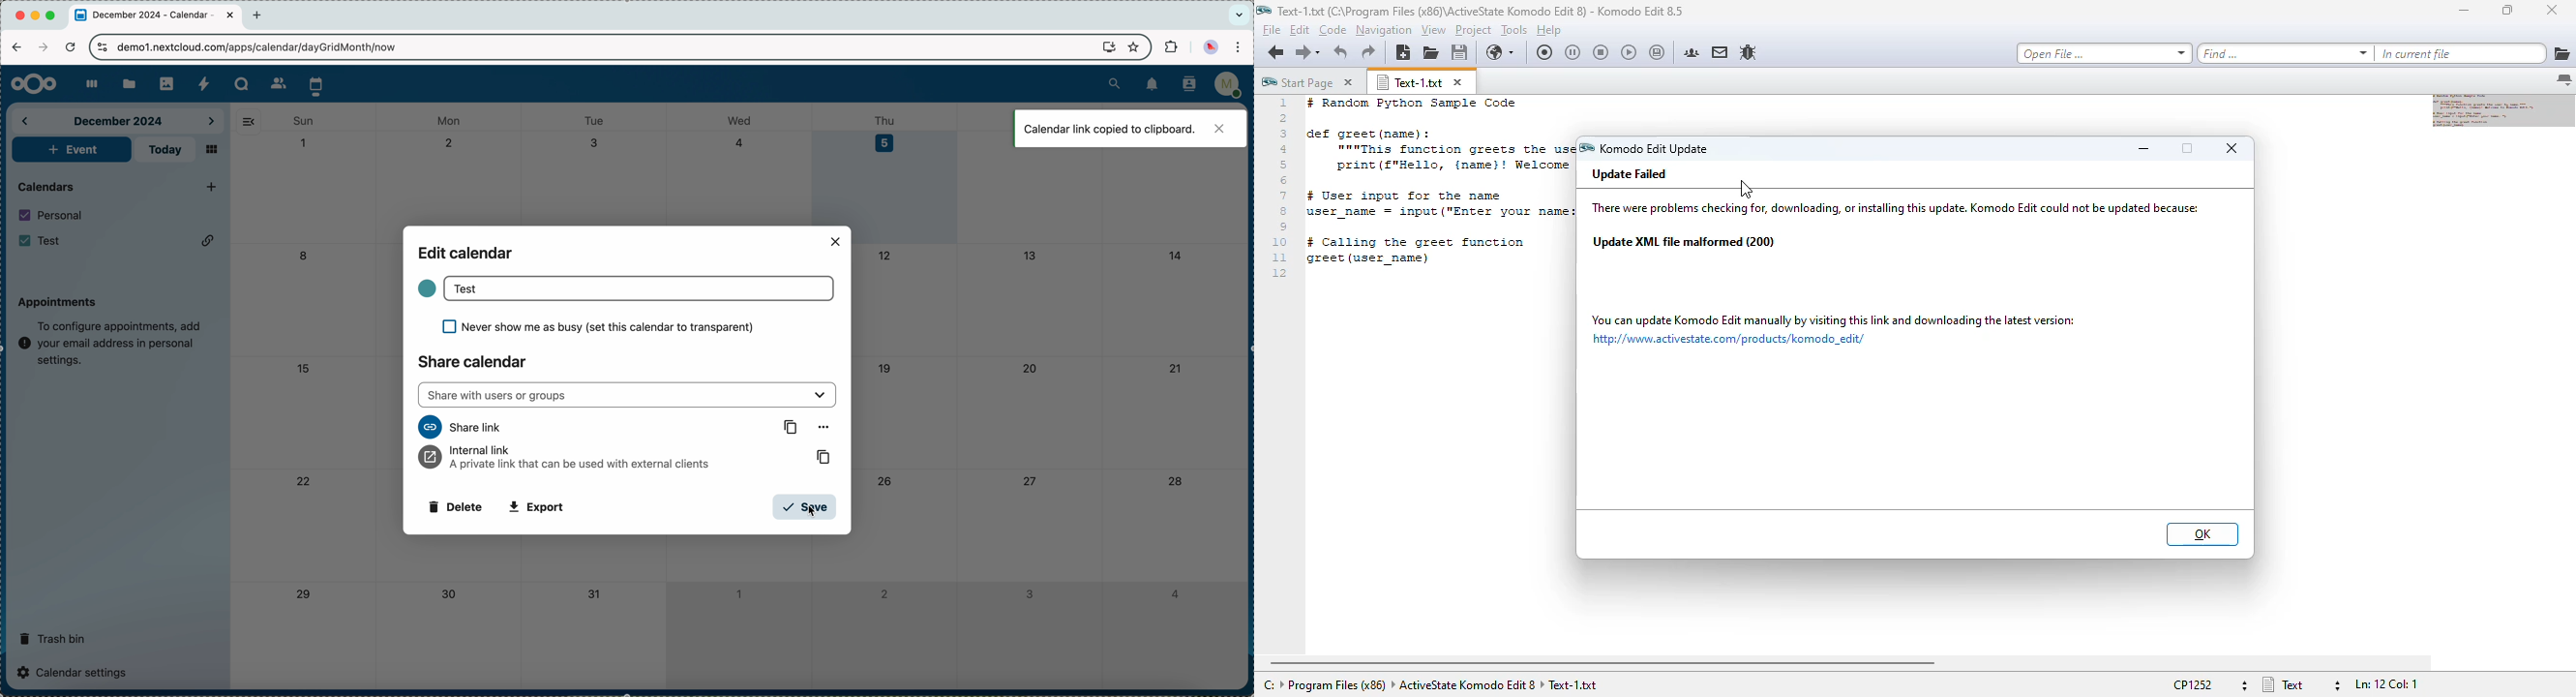 This screenshot has height=700, width=2576. Describe the element at coordinates (302, 121) in the screenshot. I see `sun` at that location.